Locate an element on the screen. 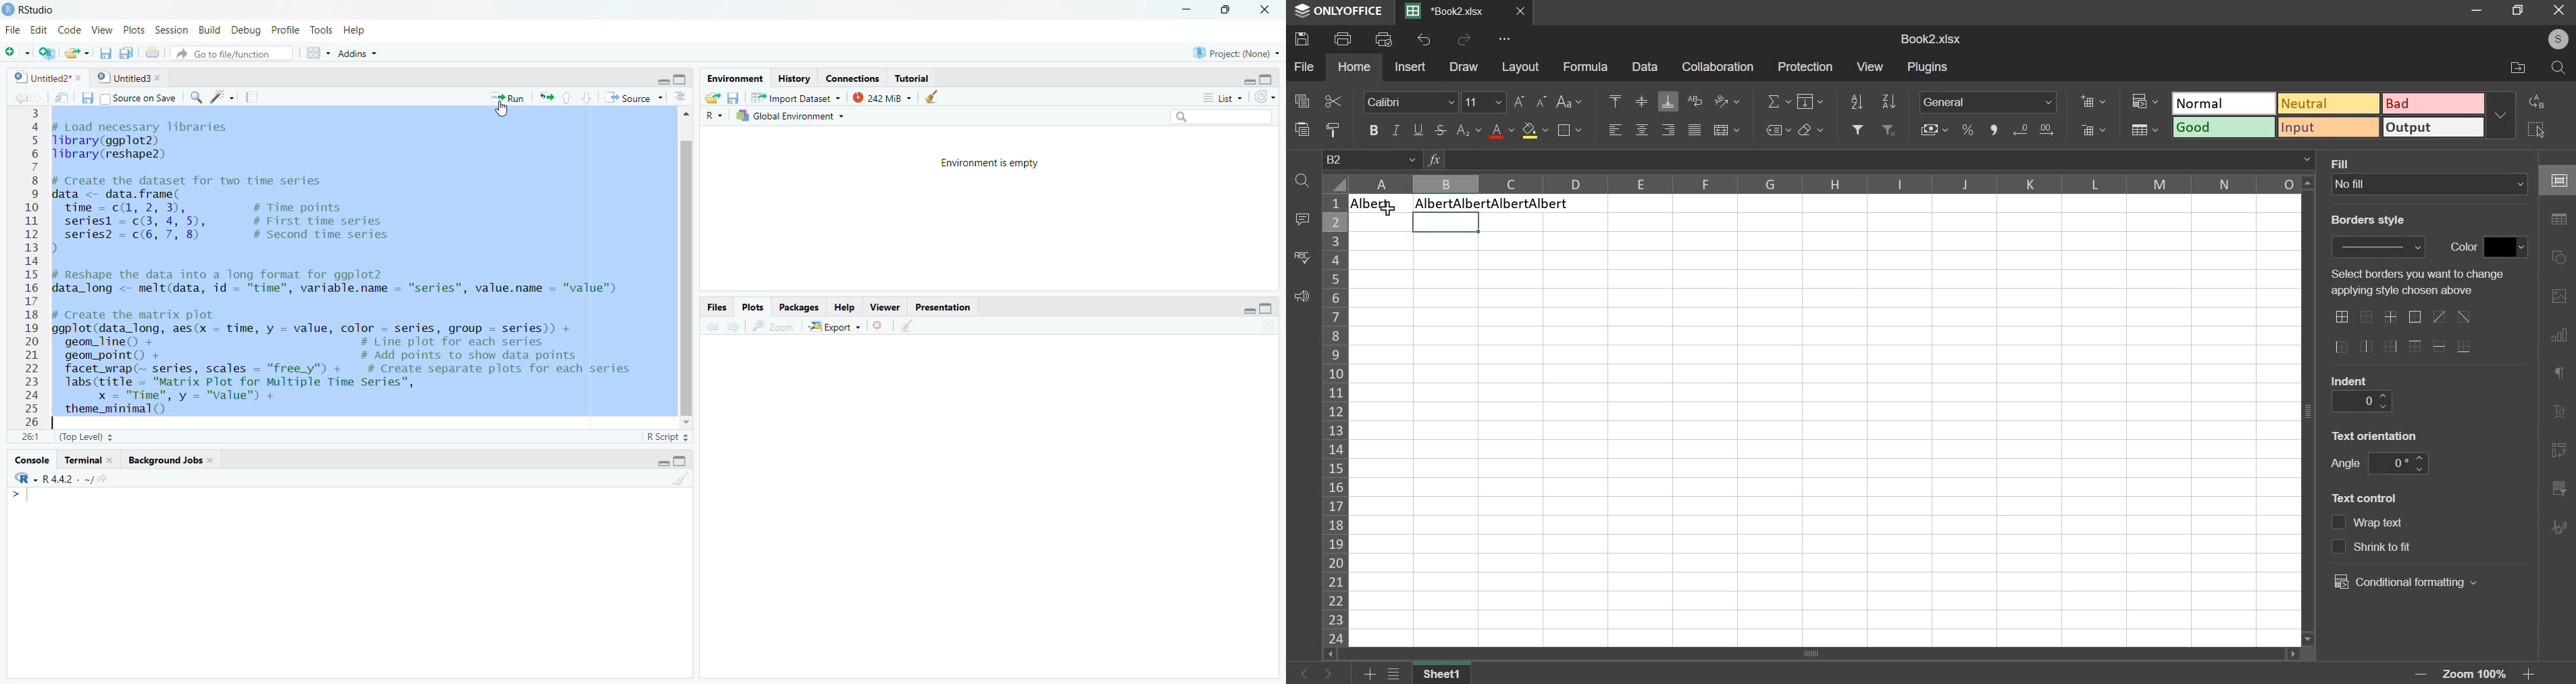 This screenshot has height=700, width=2576. Console is located at coordinates (31, 460).